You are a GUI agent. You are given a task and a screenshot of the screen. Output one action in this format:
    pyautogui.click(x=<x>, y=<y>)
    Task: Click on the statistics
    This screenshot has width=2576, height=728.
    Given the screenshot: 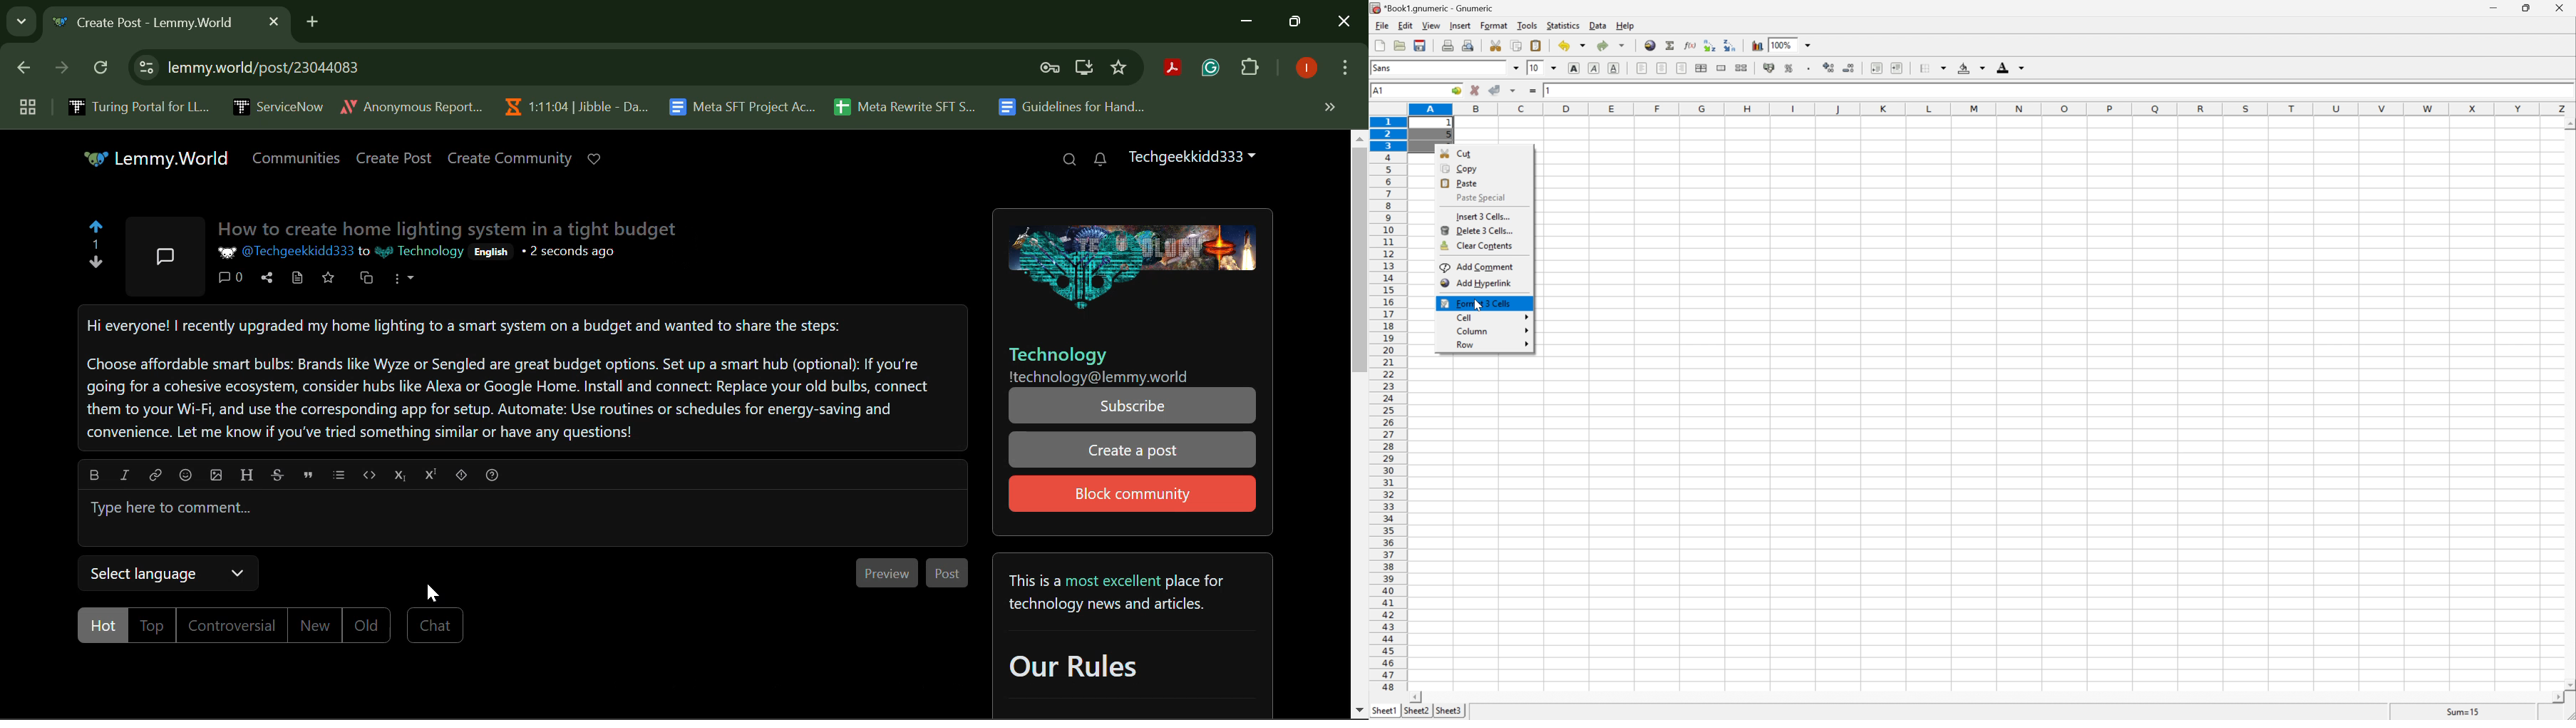 What is the action you would take?
    pyautogui.click(x=1562, y=25)
    